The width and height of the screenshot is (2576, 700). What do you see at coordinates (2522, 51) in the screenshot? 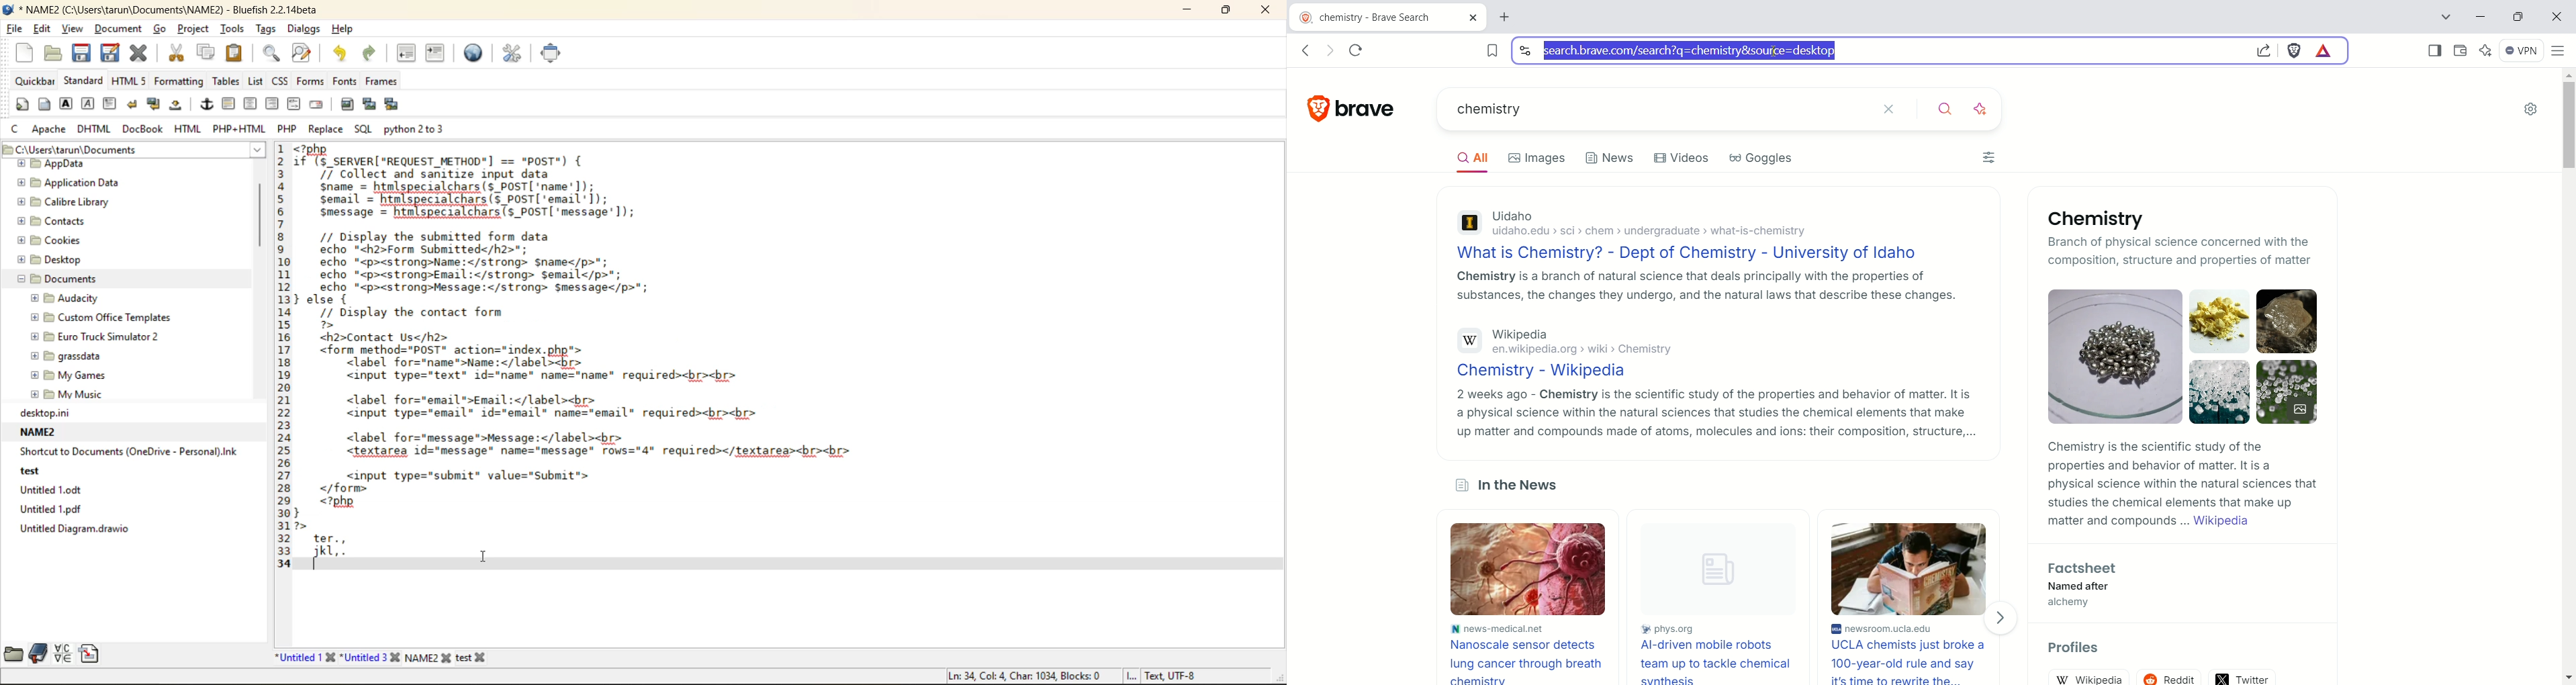
I see `VPN` at bounding box center [2522, 51].